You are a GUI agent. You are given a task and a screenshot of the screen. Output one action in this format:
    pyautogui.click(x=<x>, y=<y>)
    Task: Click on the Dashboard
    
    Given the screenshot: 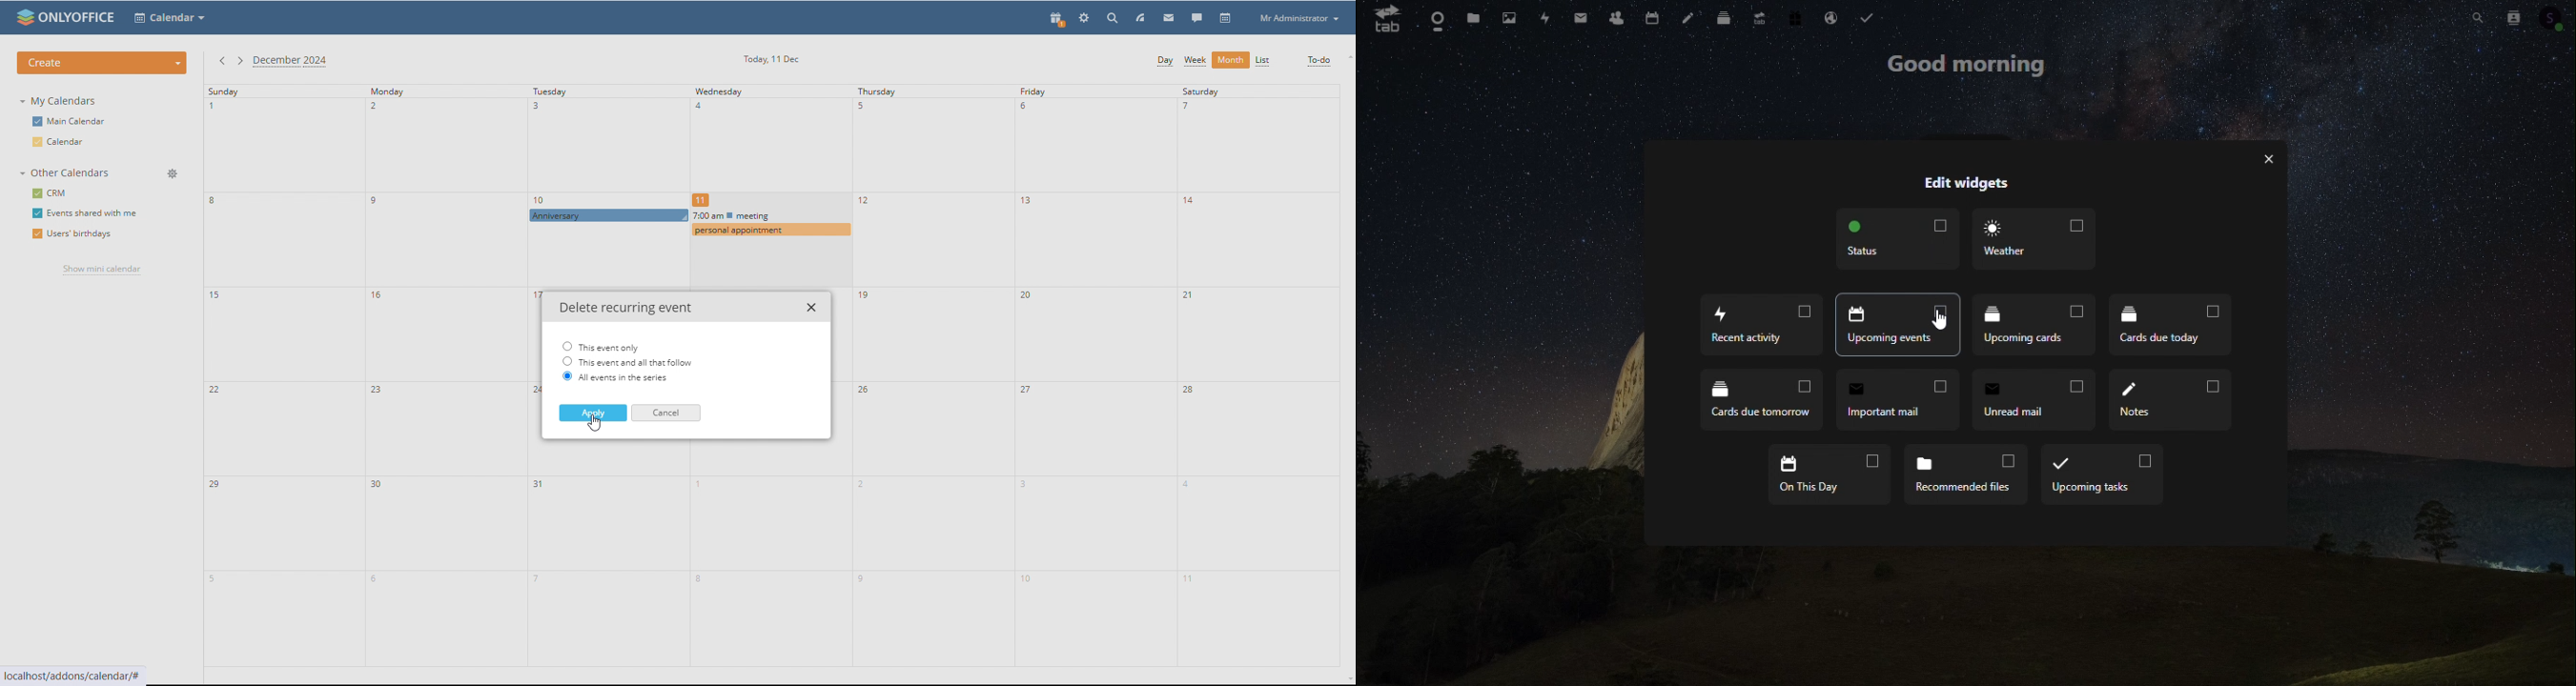 What is the action you would take?
    pyautogui.click(x=1434, y=19)
    